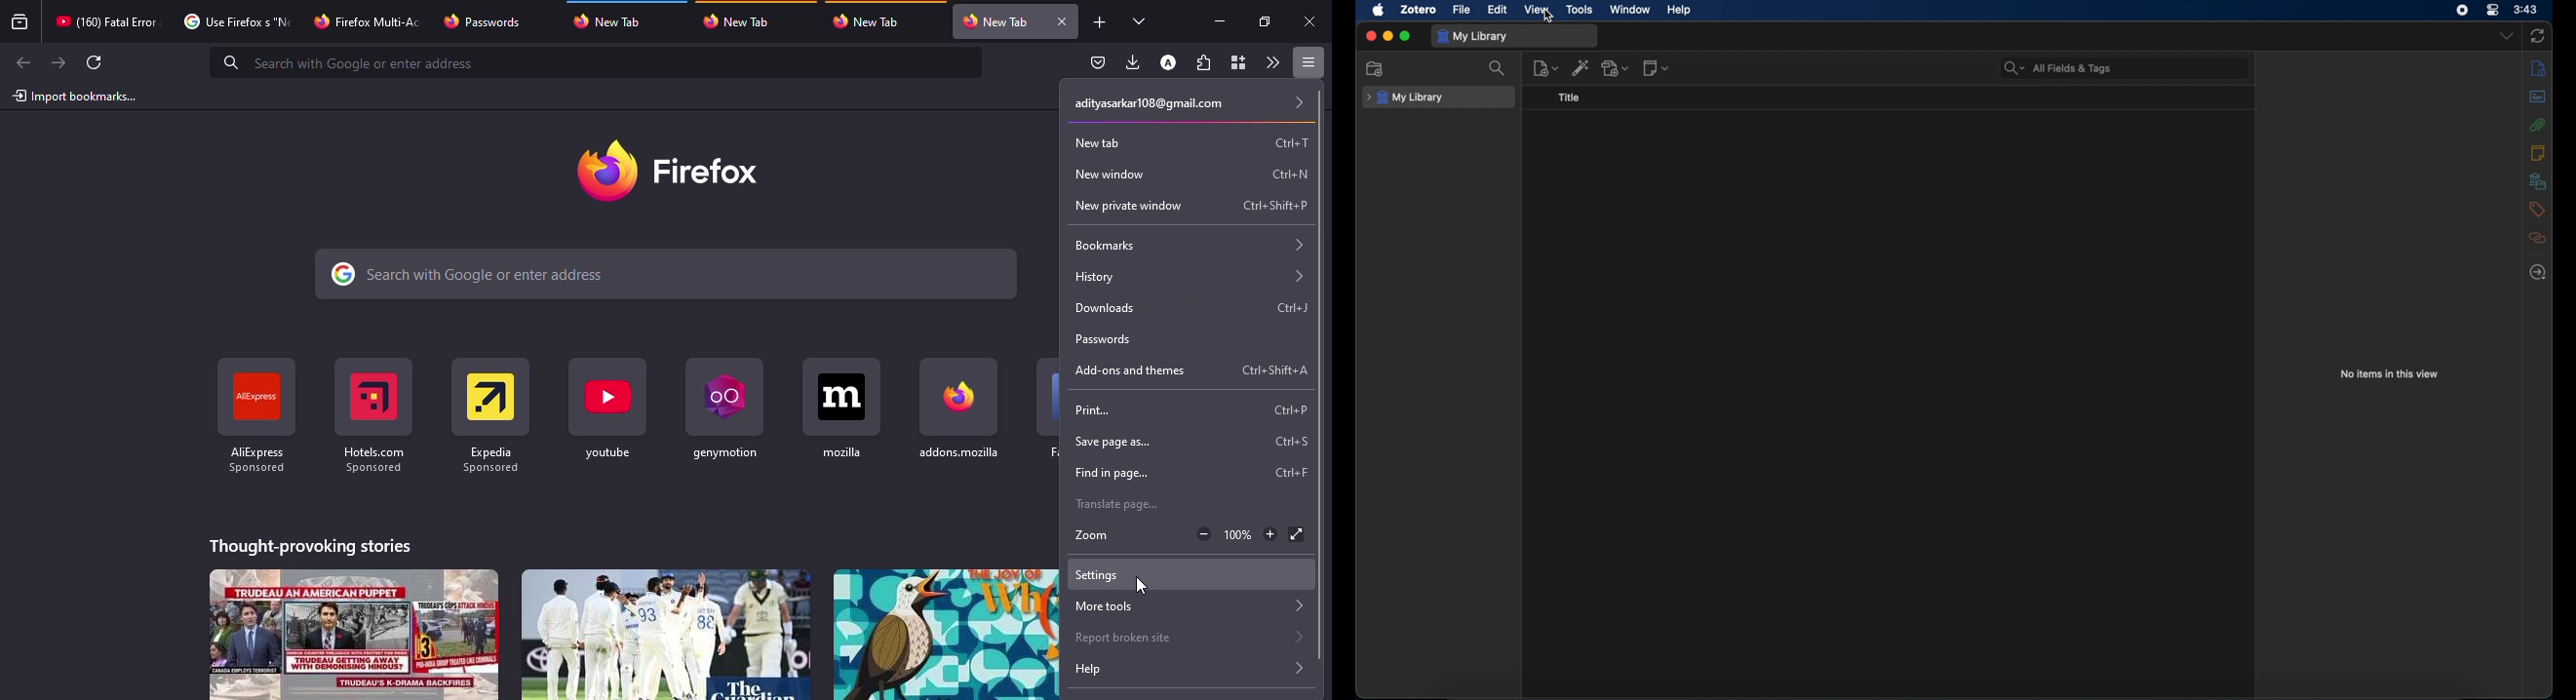 The width and height of the screenshot is (2576, 700). Describe the element at coordinates (1188, 606) in the screenshot. I see `more tools` at that location.